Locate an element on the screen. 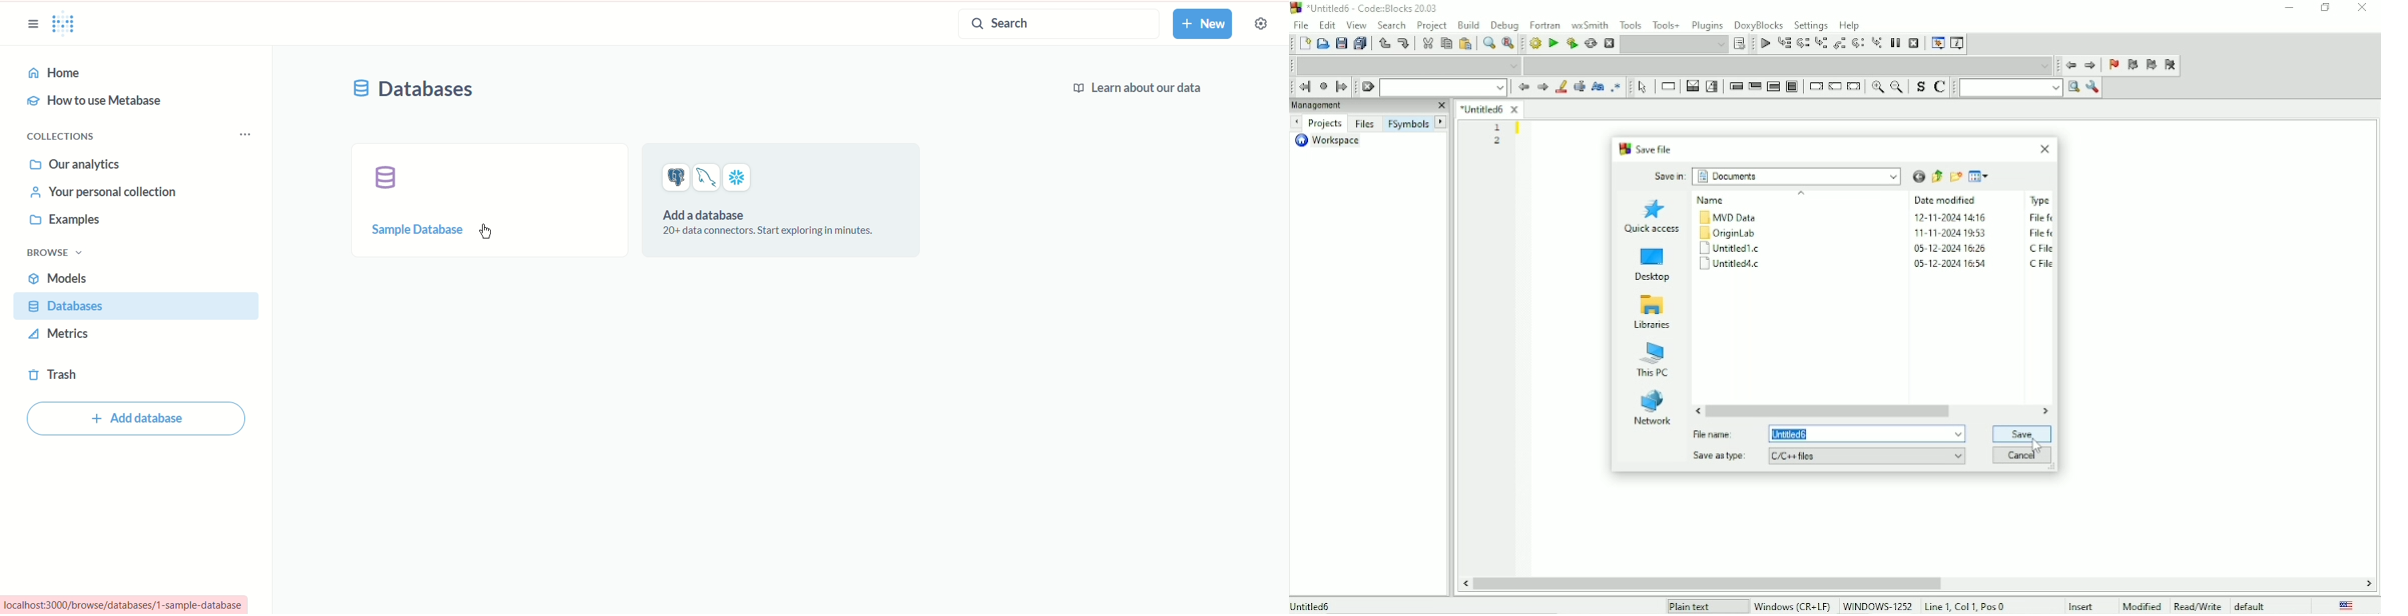 This screenshot has height=616, width=2408. Save file is located at coordinates (1647, 148).